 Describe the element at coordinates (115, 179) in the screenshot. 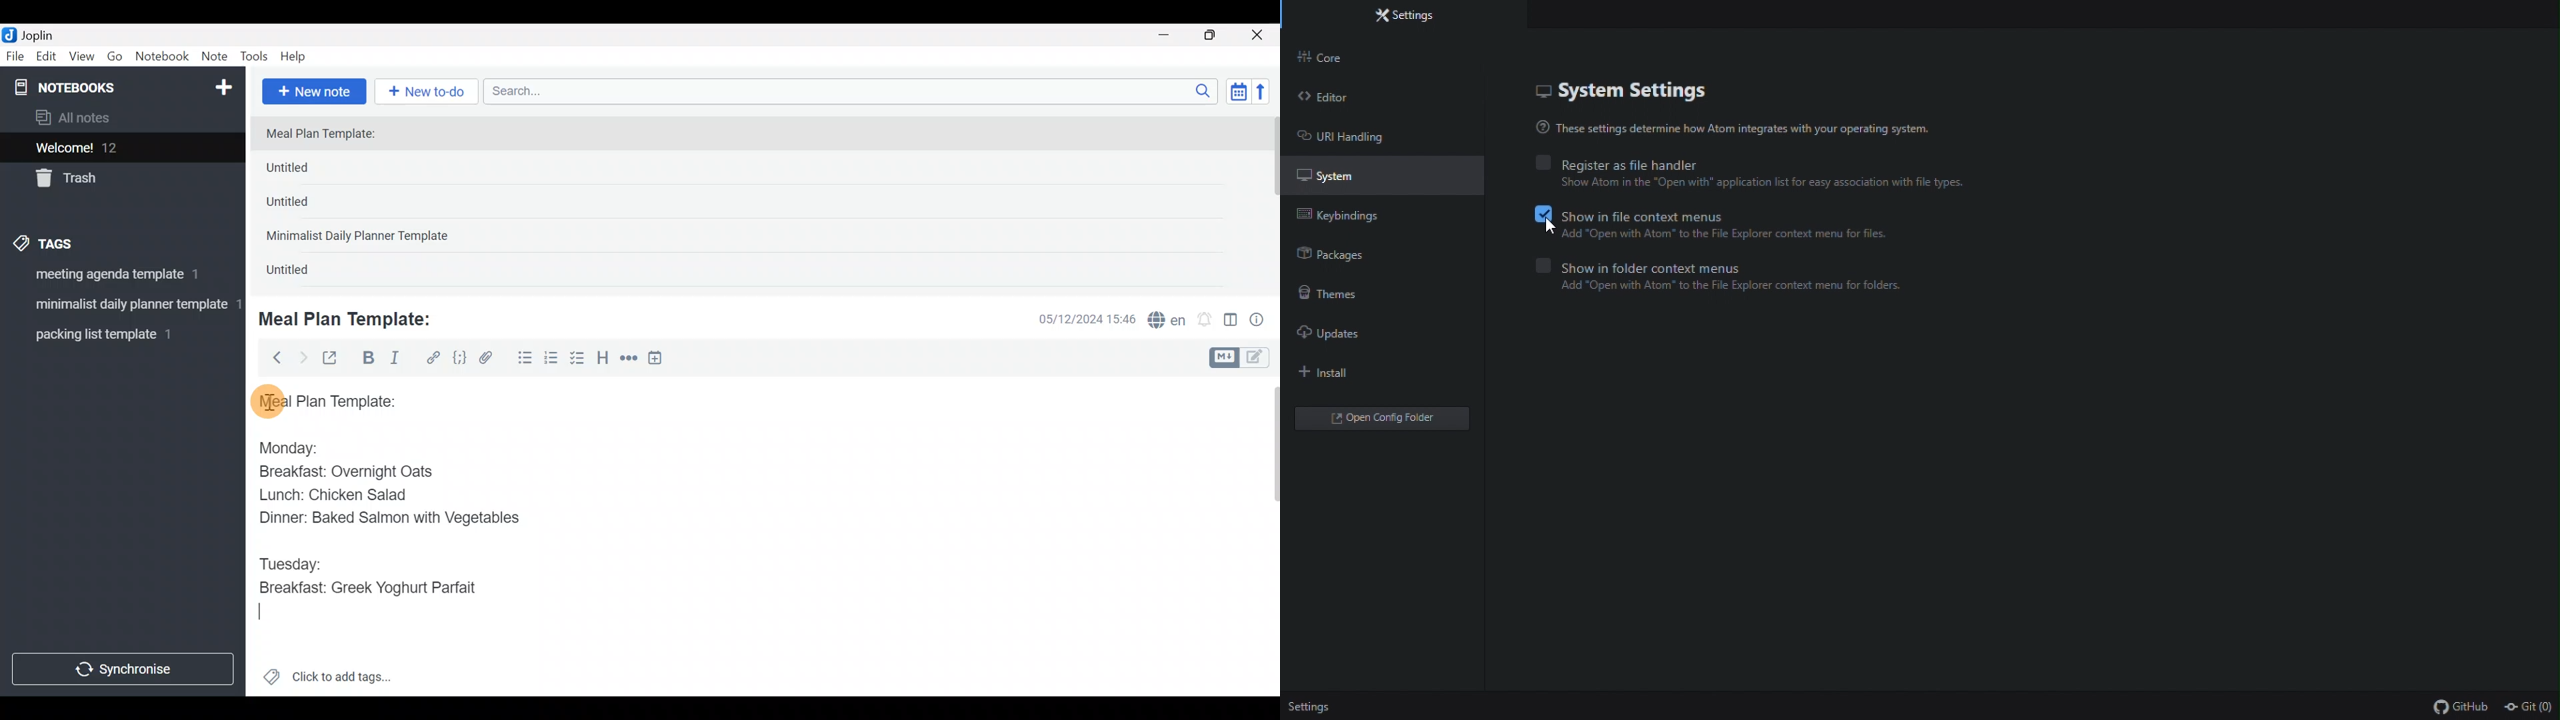

I see `Trash` at that location.